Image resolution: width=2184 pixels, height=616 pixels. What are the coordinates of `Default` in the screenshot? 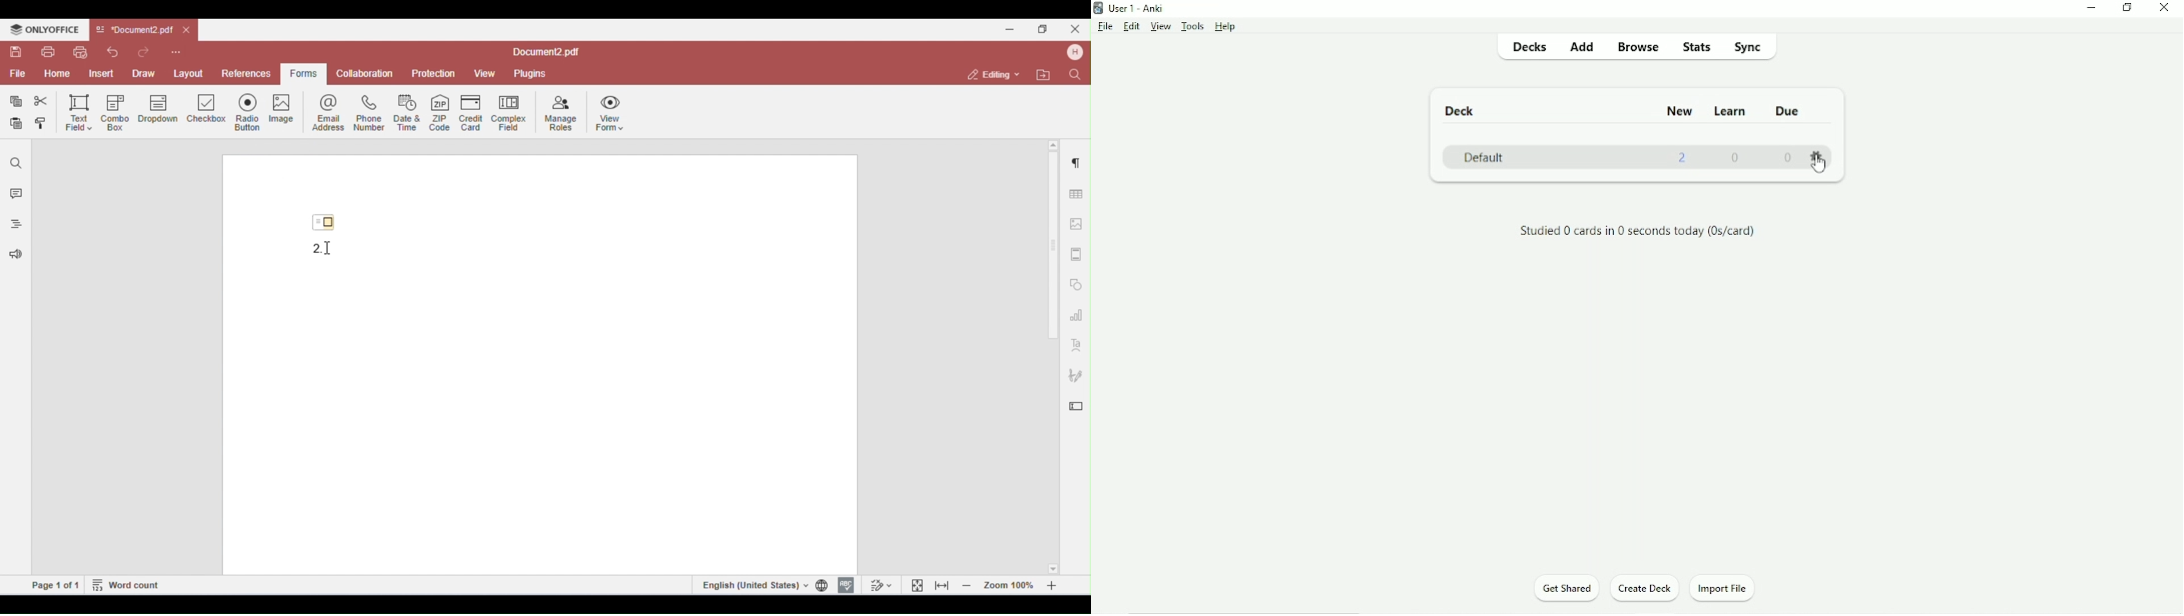 It's located at (1486, 157).